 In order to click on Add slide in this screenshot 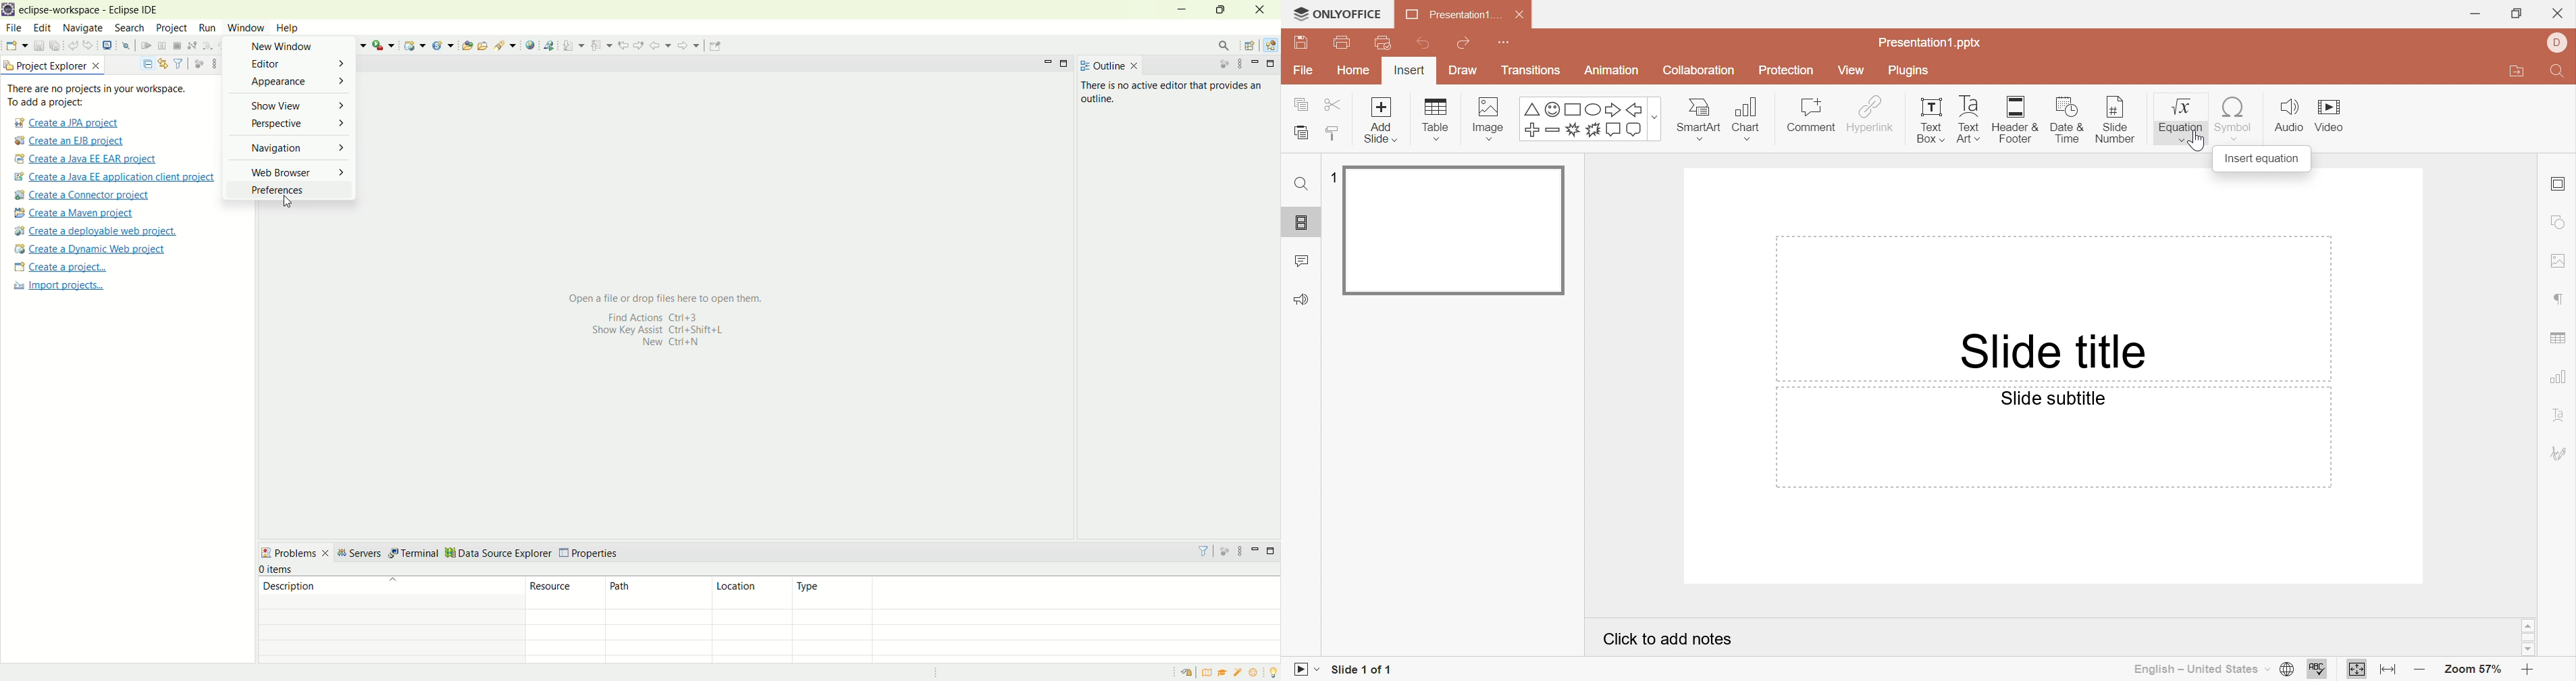, I will do `click(1383, 107)`.